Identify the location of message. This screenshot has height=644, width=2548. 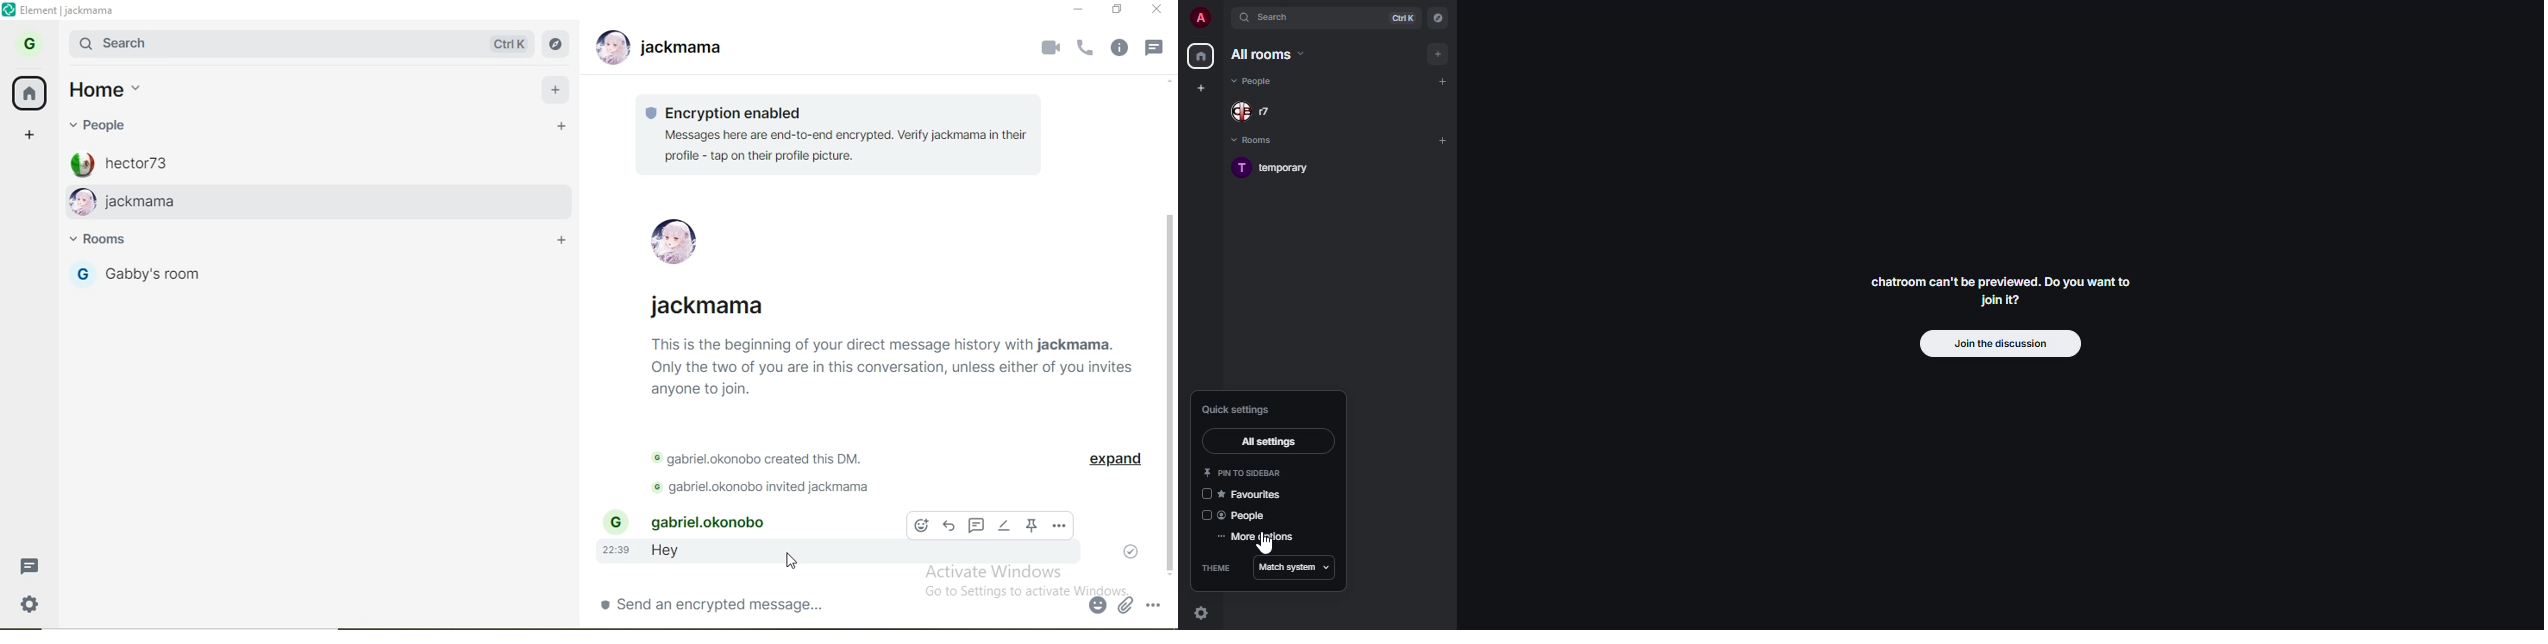
(1156, 49).